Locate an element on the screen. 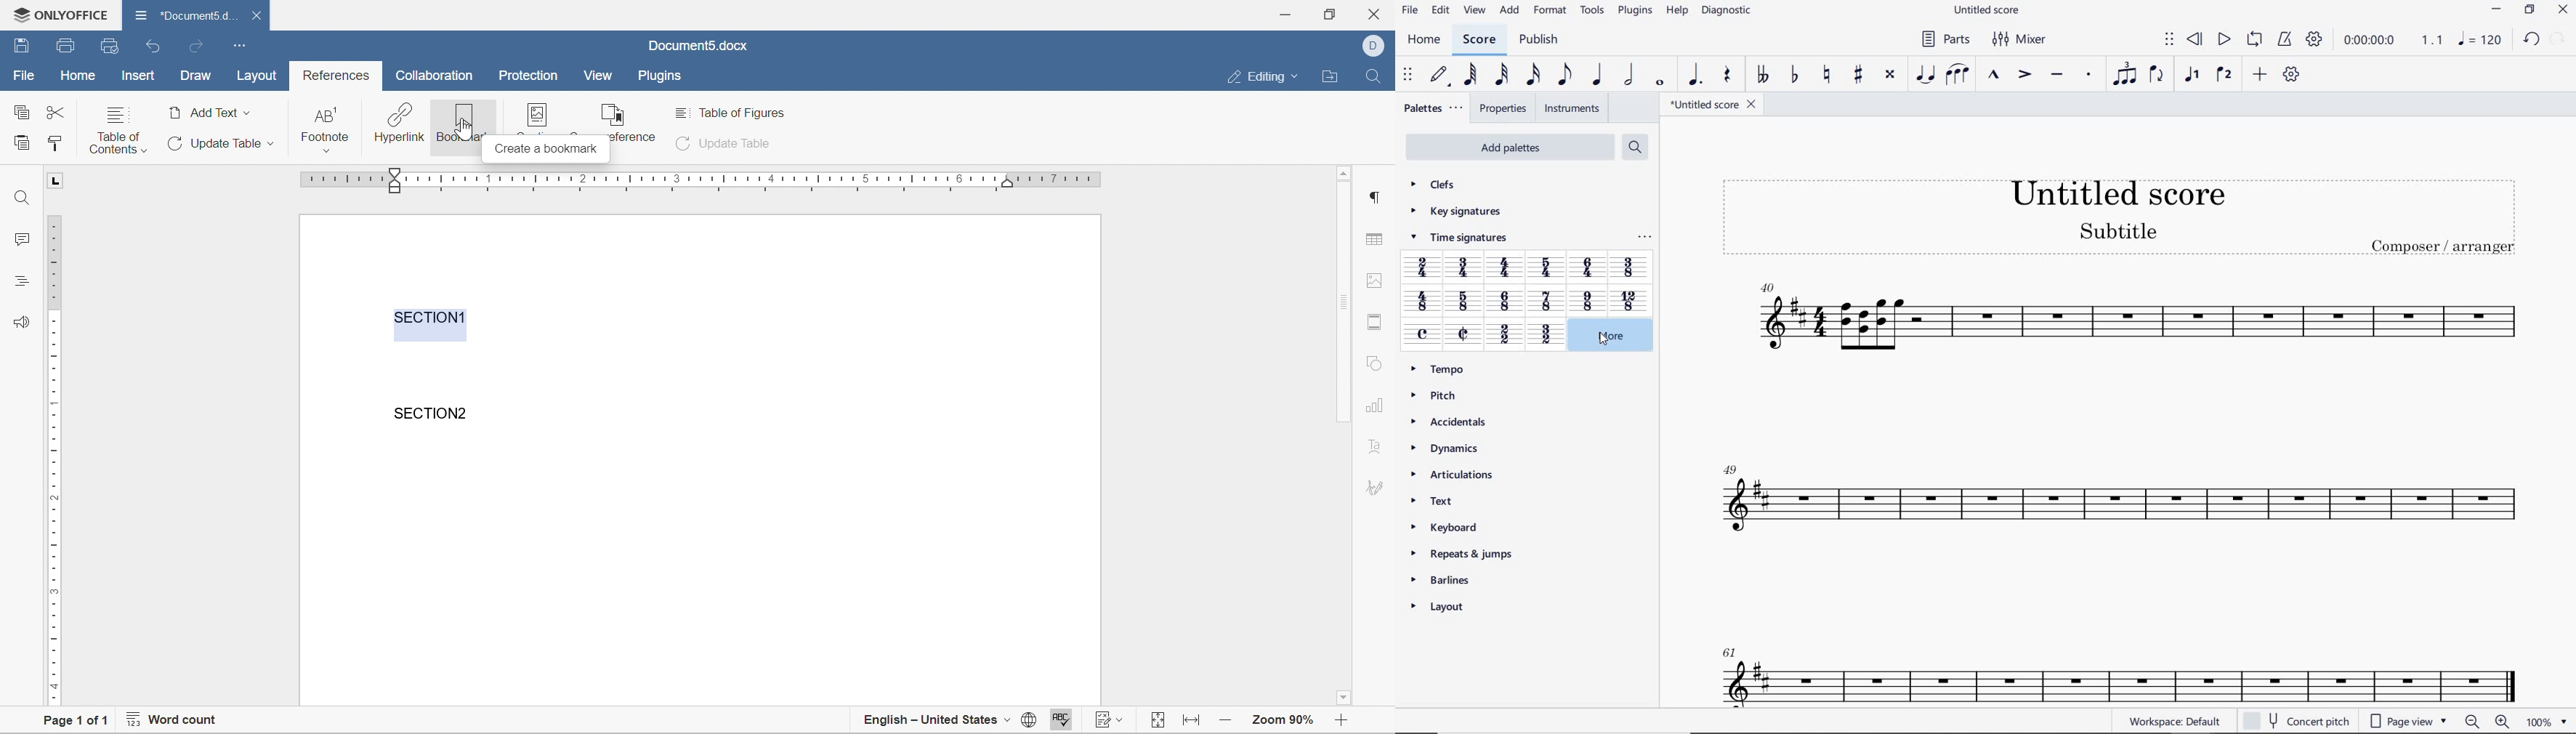  document5.docx is located at coordinates (697, 46).